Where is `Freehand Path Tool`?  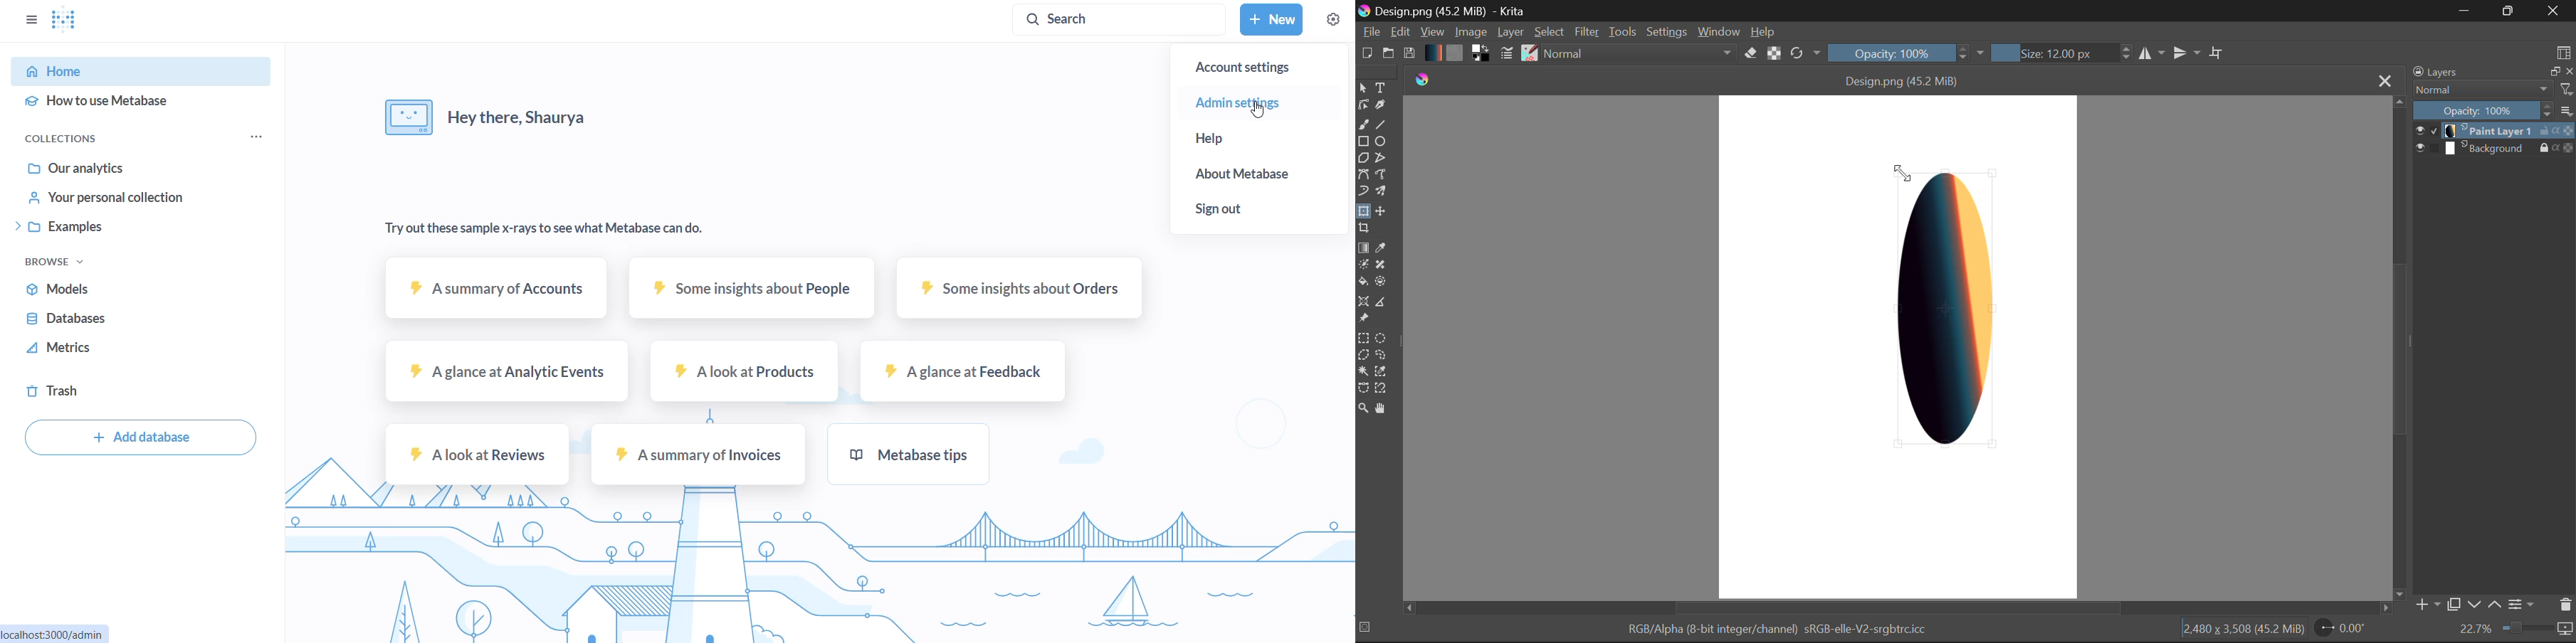
Freehand Path Tool is located at coordinates (1381, 175).